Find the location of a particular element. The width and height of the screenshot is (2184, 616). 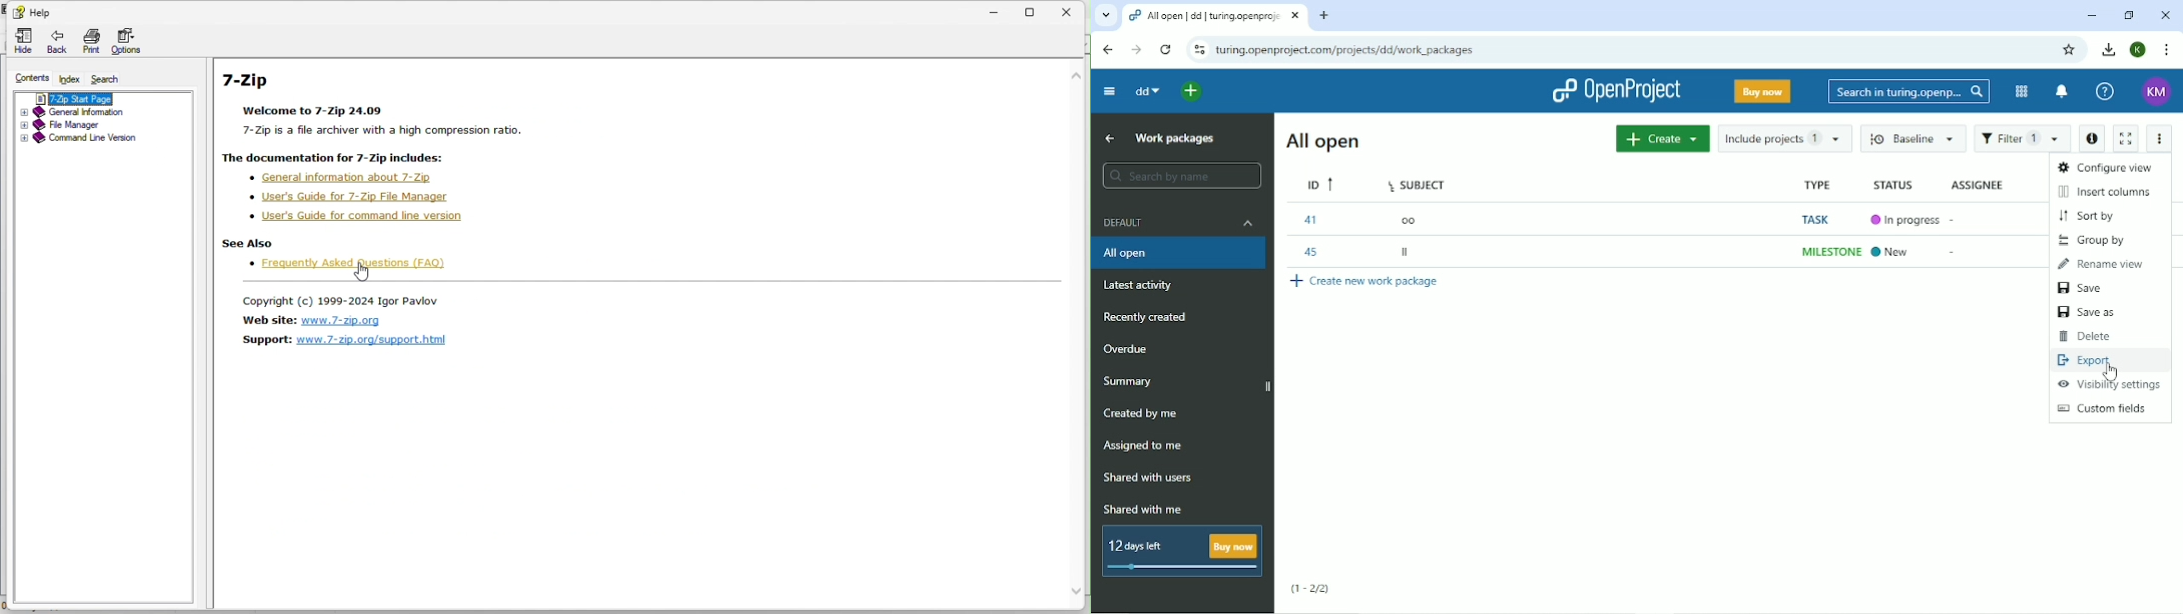

Search is located at coordinates (109, 79).